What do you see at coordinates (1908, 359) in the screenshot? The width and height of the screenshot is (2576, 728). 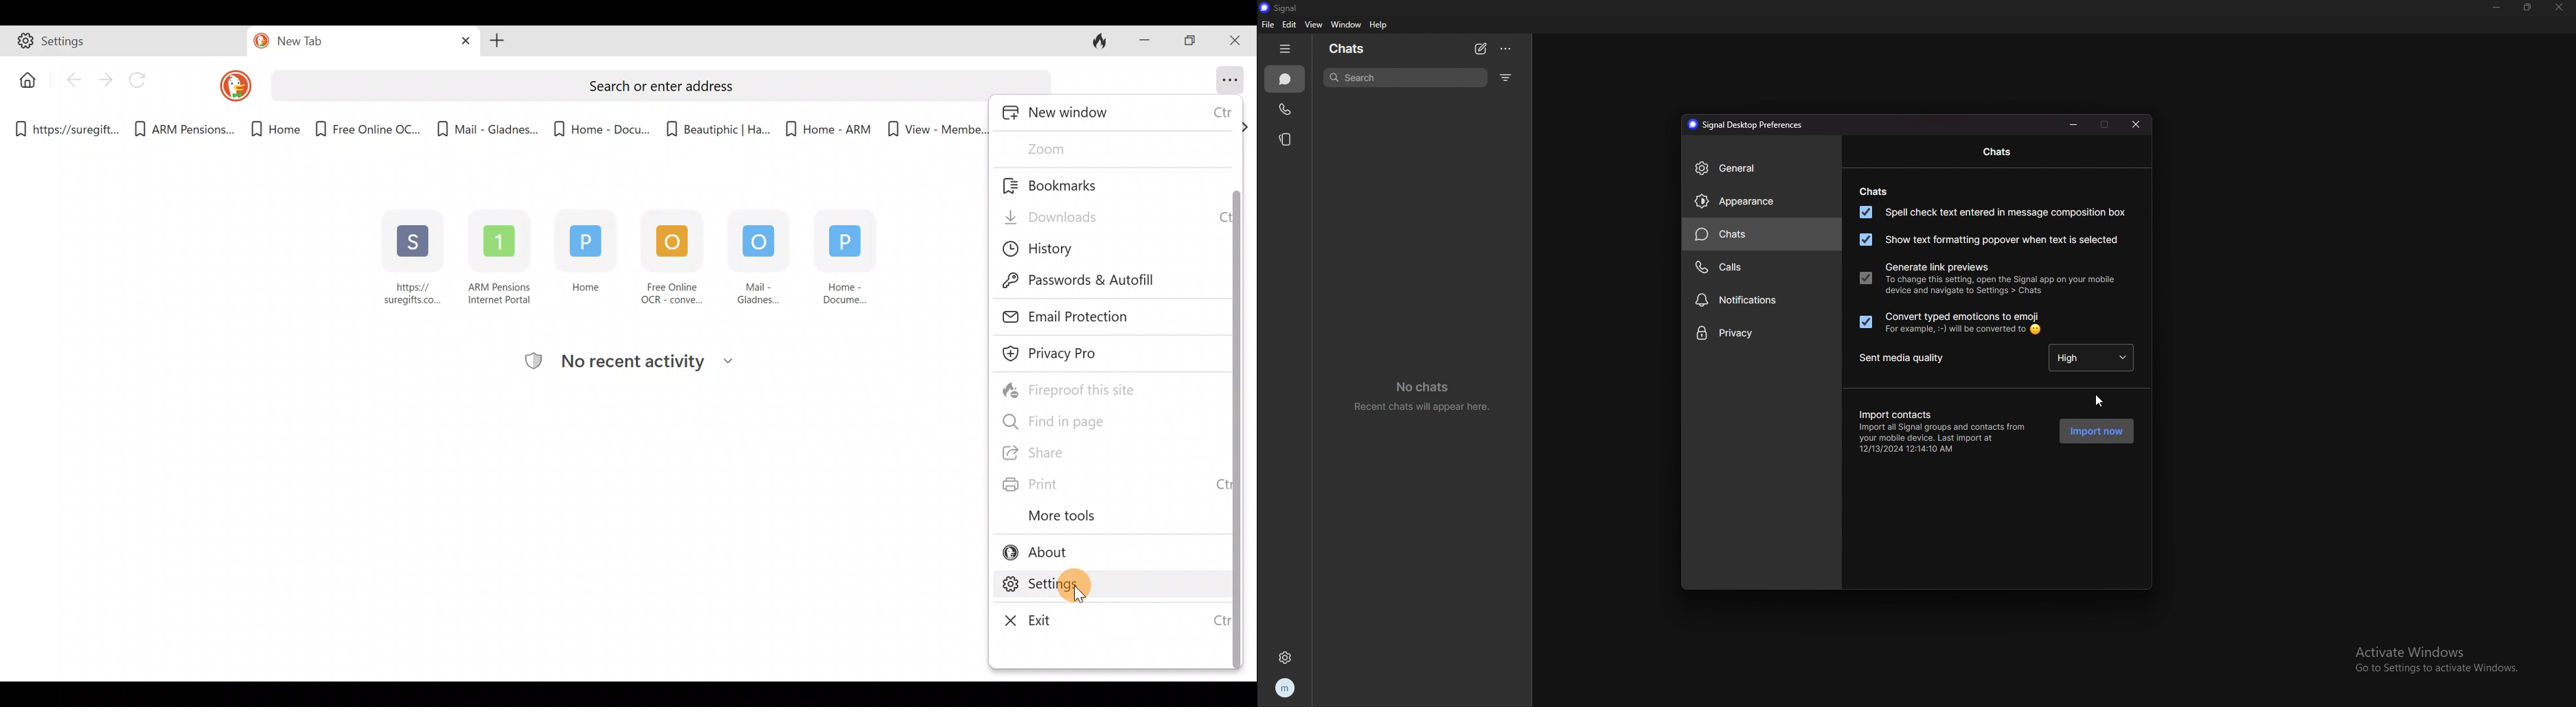 I see `sent media quality` at bounding box center [1908, 359].